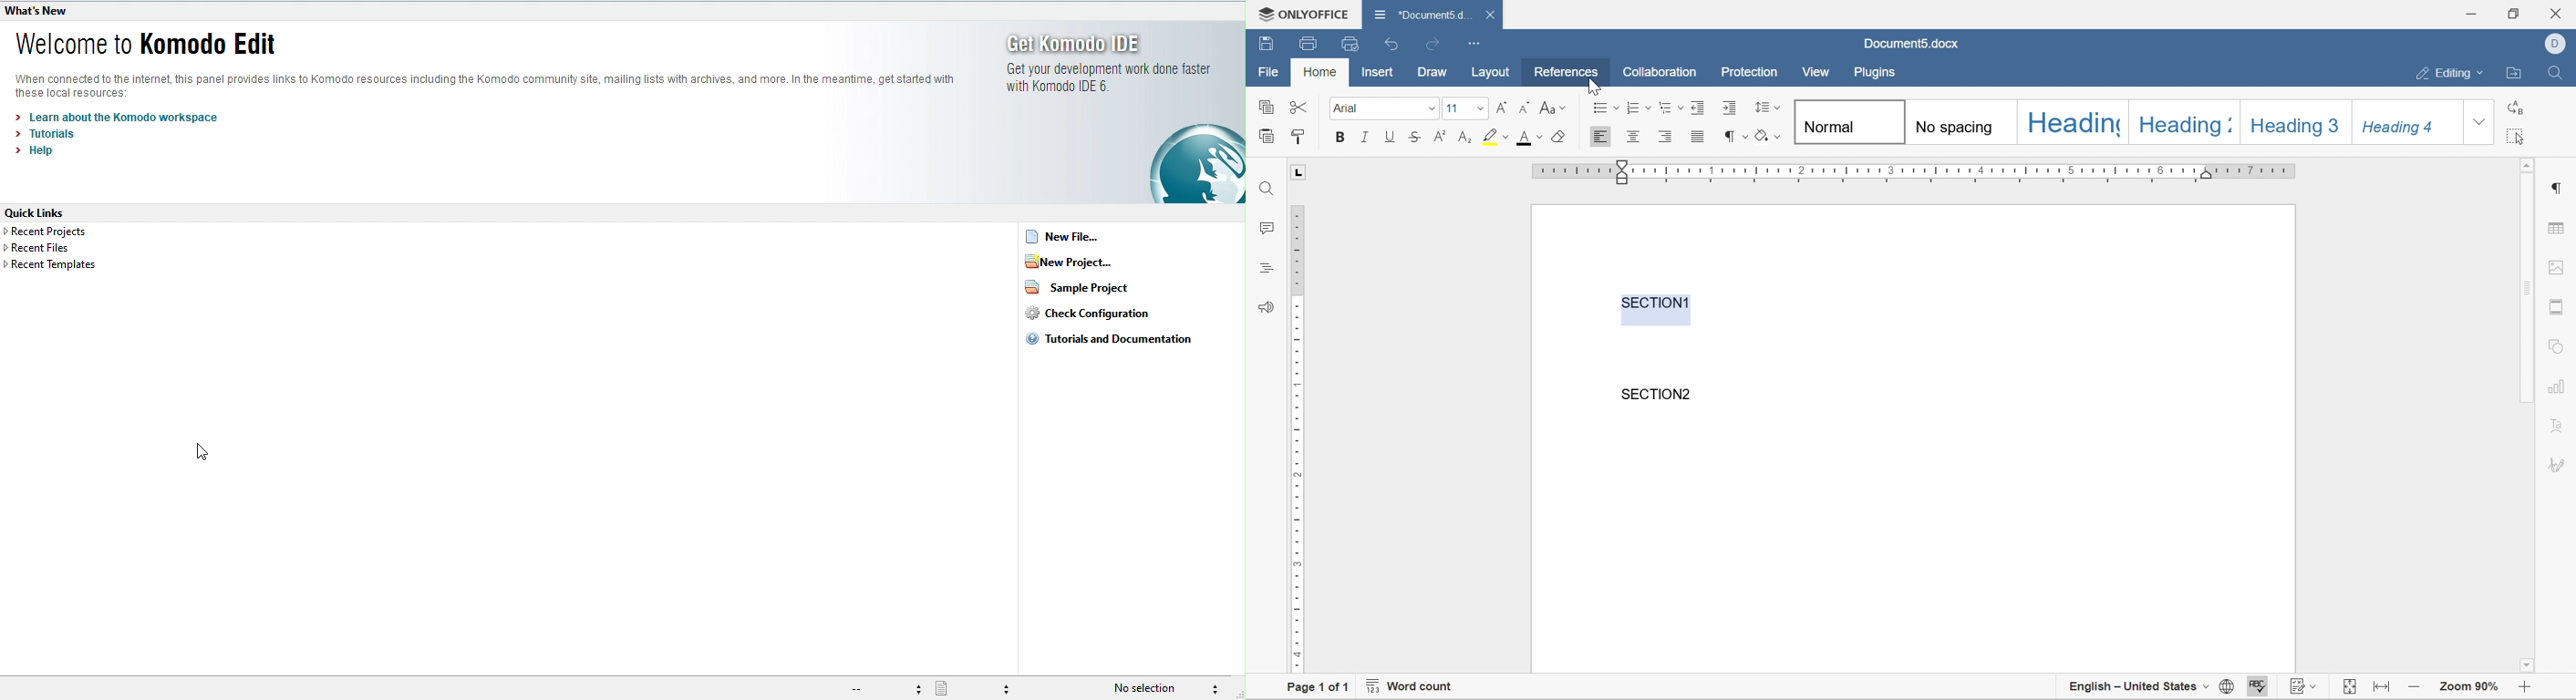 This screenshot has width=2576, height=700. What do you see at coordinates (2560, 230) in the screenshot?
I see `table settings` at bounding box center [2560, 230].